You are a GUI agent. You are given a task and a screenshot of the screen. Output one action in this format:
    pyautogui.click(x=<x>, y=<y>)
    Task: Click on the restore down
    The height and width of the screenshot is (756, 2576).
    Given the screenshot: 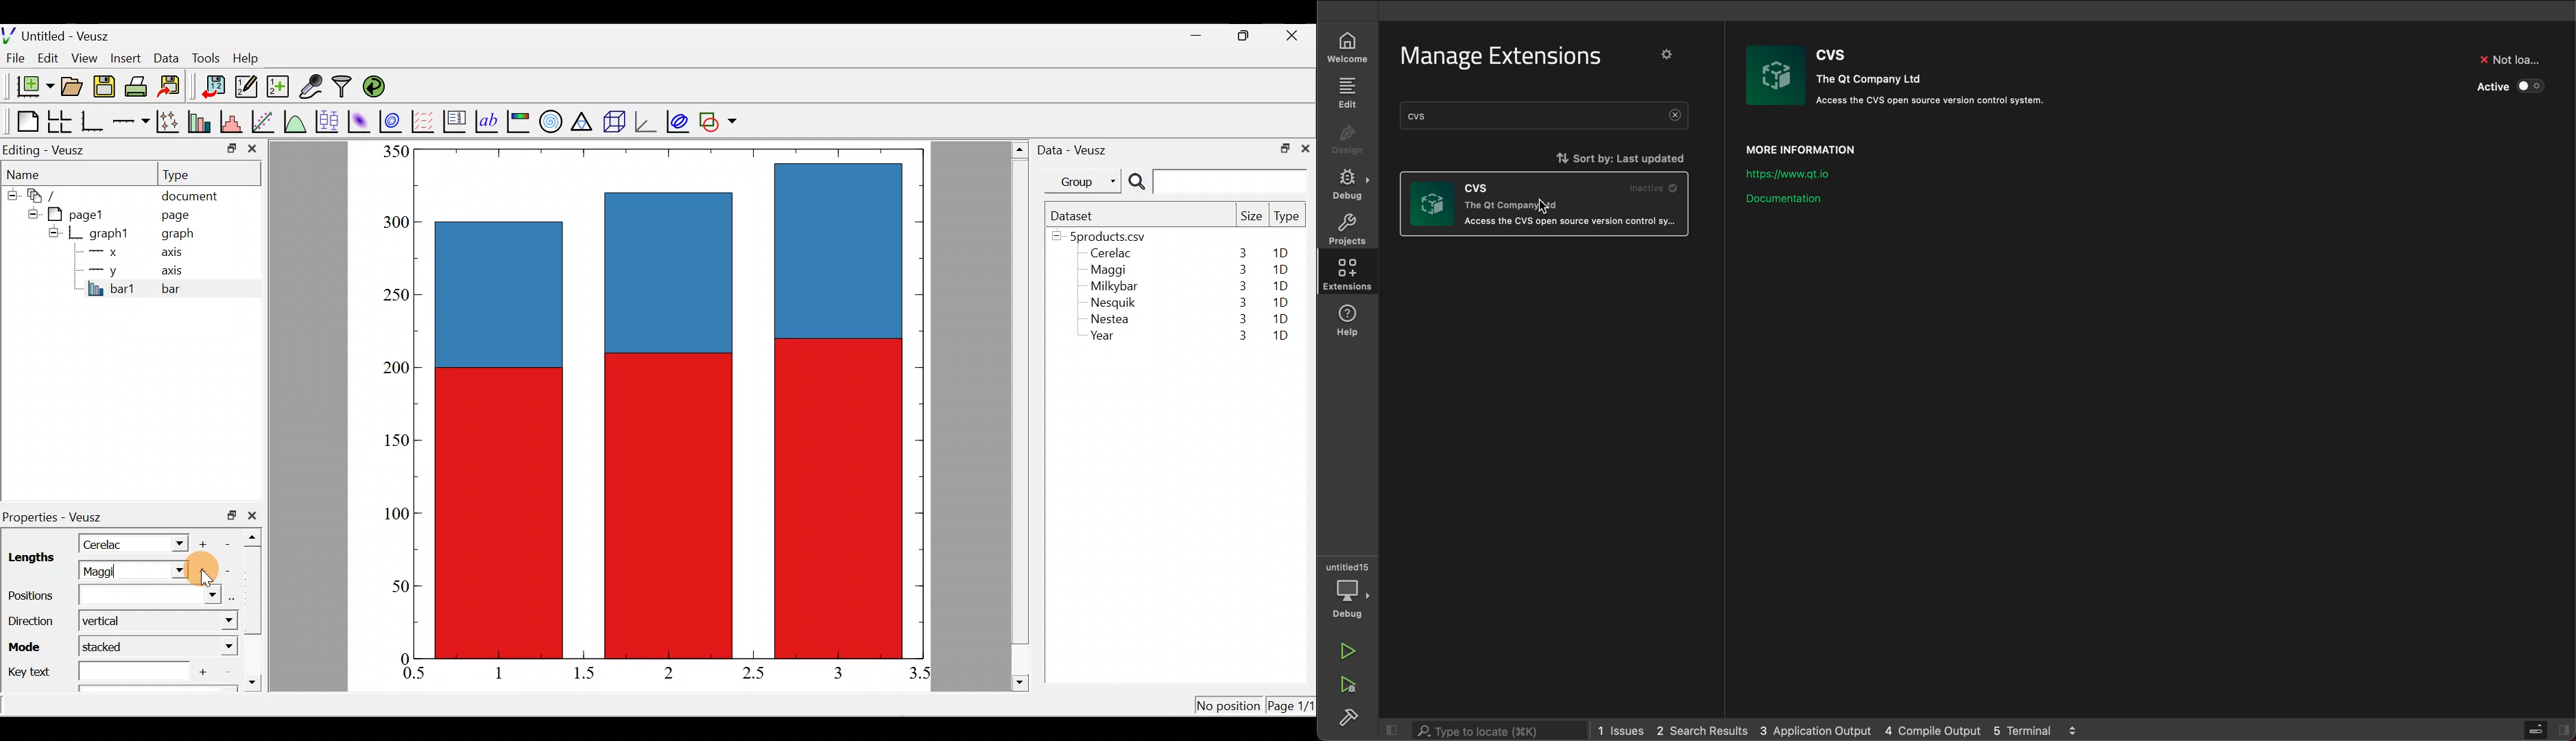 What is the action you would take?
    pyautogui.click(x=1245, y=36)
    